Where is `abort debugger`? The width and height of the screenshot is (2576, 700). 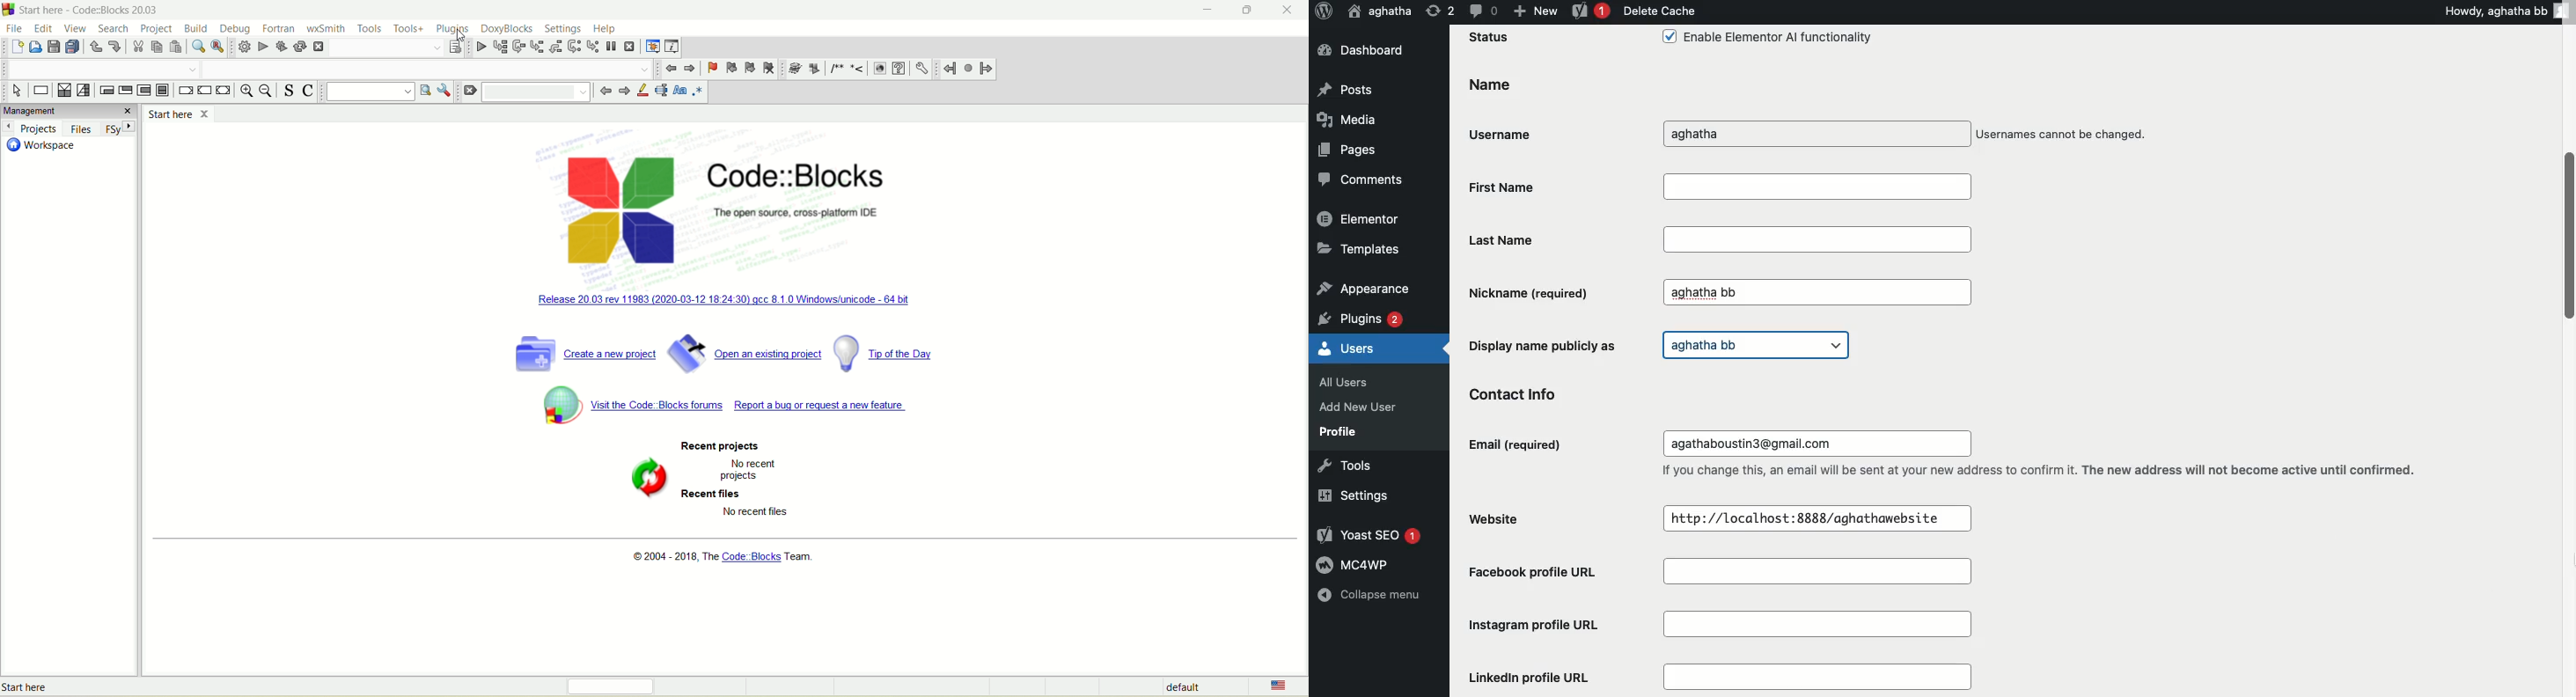 abort debugger is located at coordinates (631, 46).